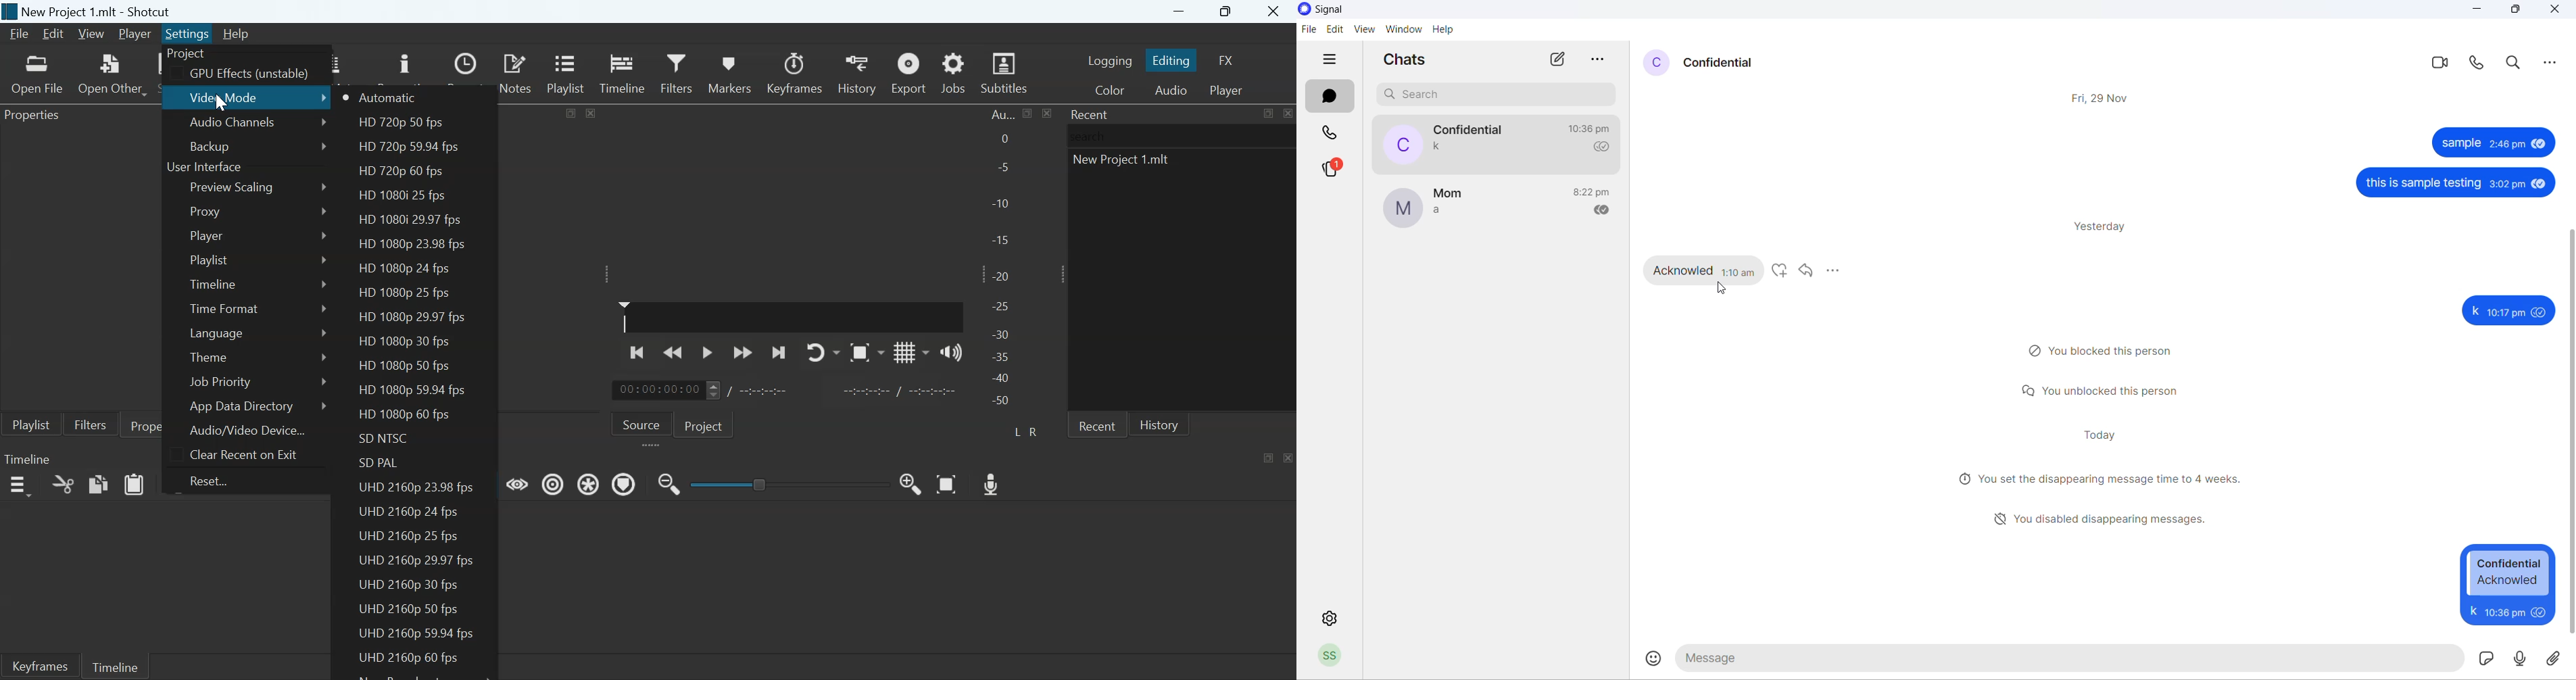 The width and height of the screenshot is (2576, 700). What do you see at coordinates (1091, 114) in the screenshot?
I see `Recent` at bounding box center [1091, 114].